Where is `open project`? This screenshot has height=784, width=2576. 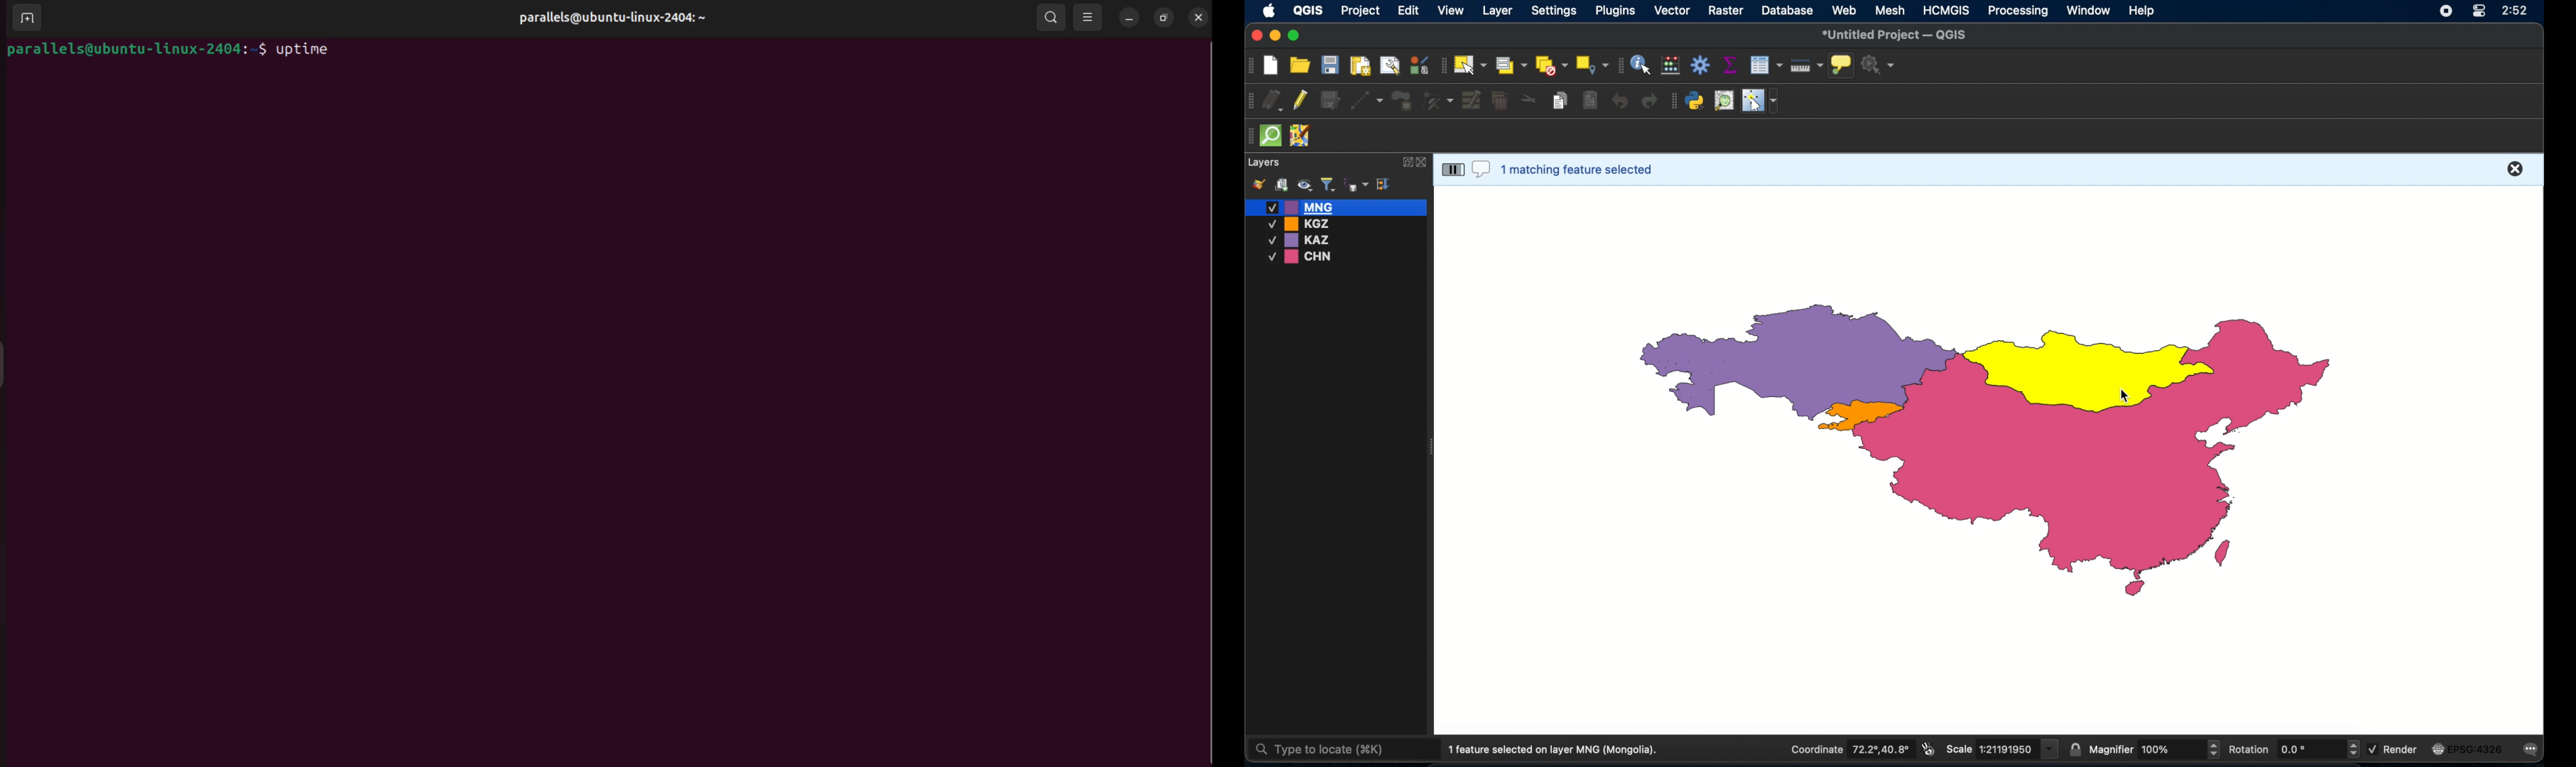 open project is located at coordinates (1300, 65).